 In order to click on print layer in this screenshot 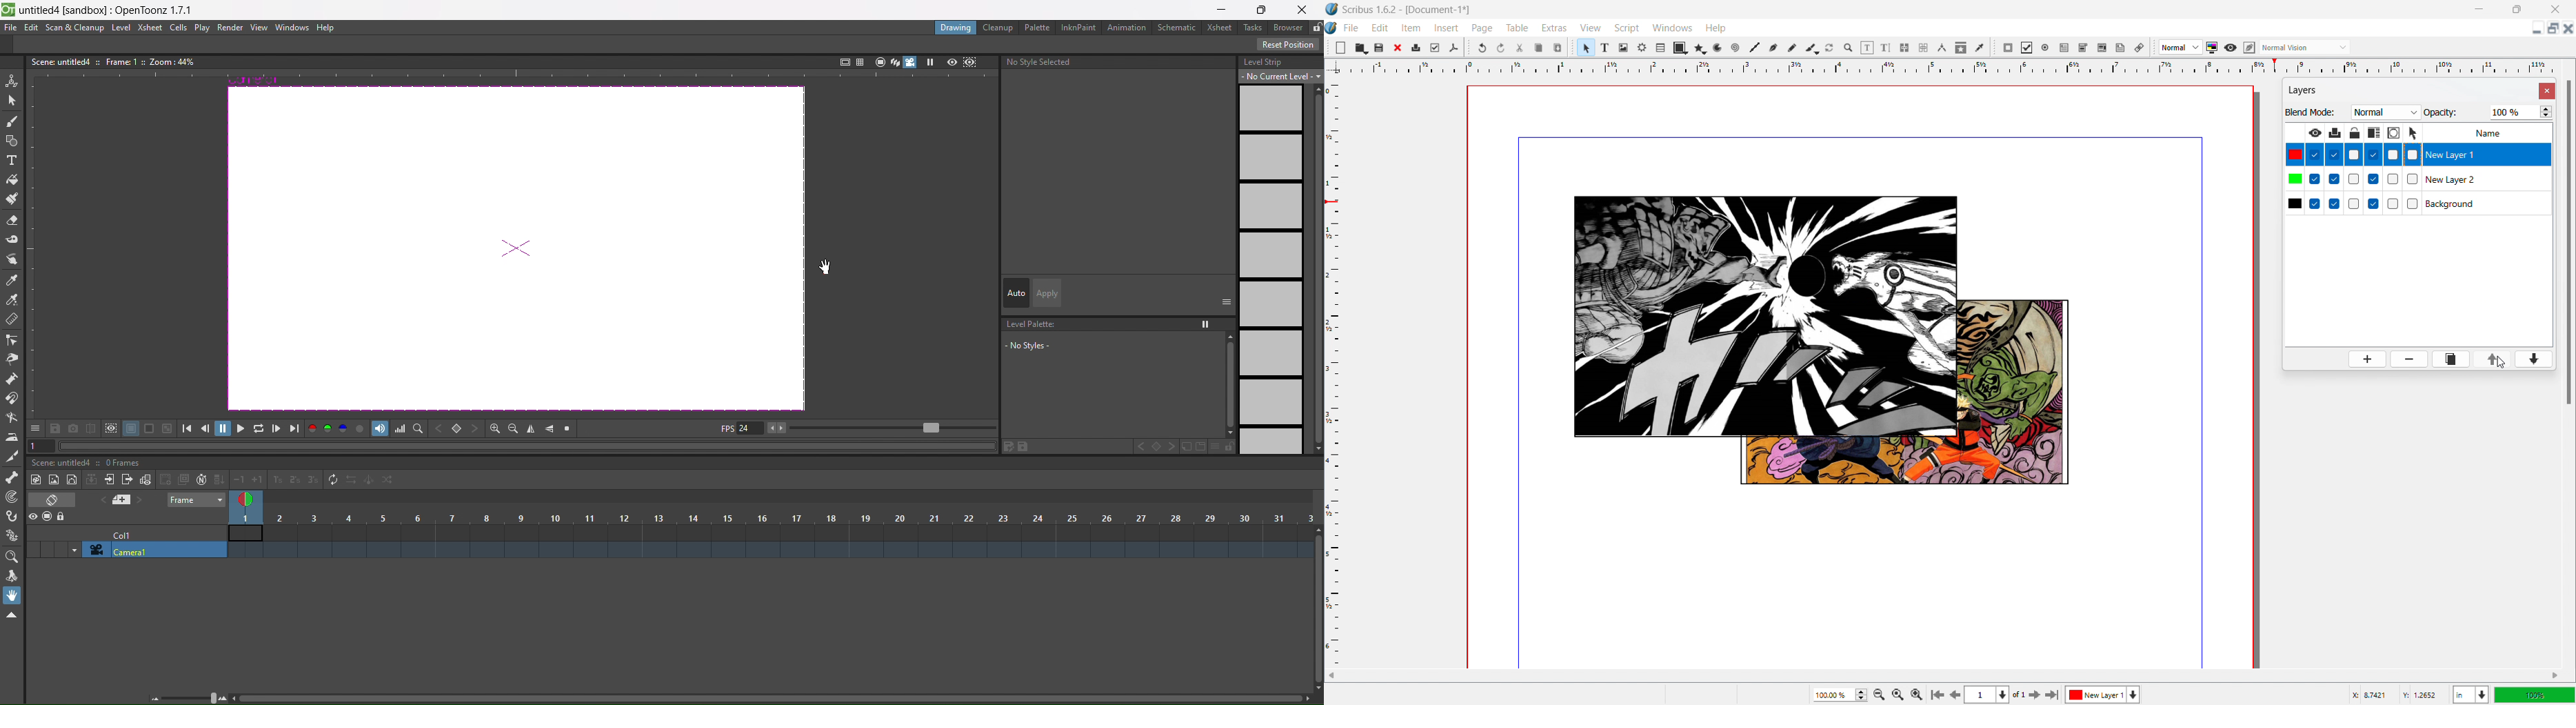, I will do `click(2335, 133)`.